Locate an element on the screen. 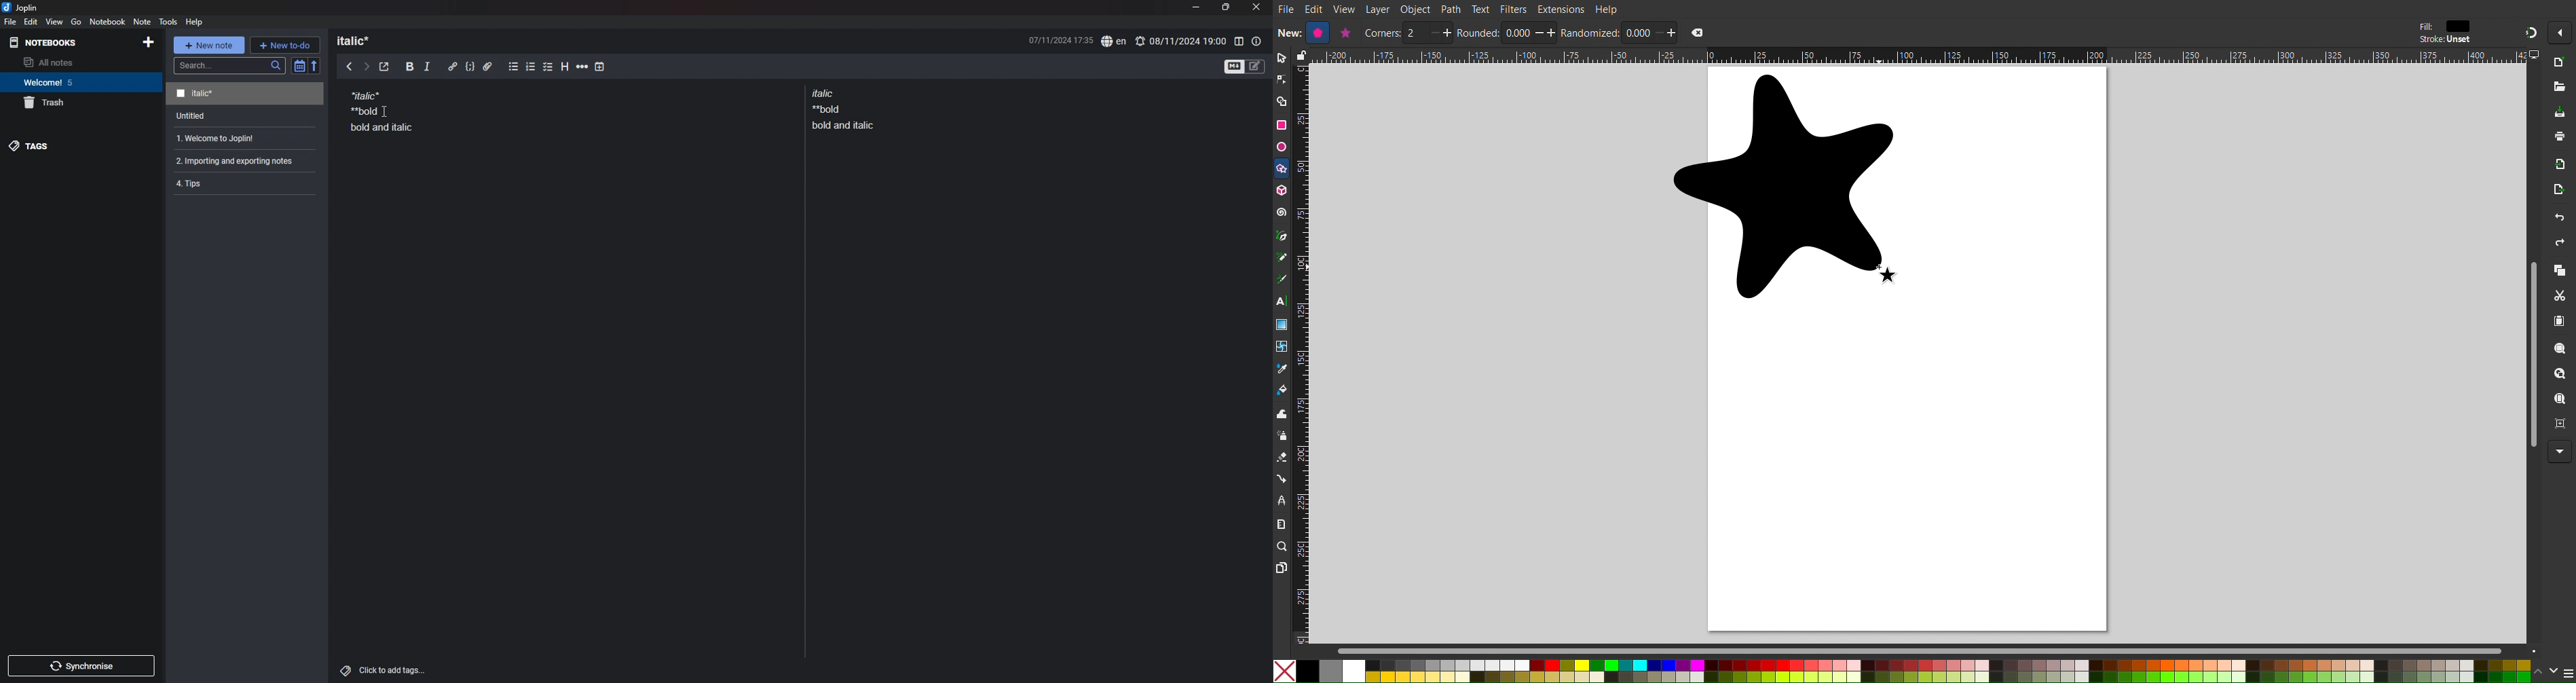  Vertical Ruler is located at coordinates (1301, 354).